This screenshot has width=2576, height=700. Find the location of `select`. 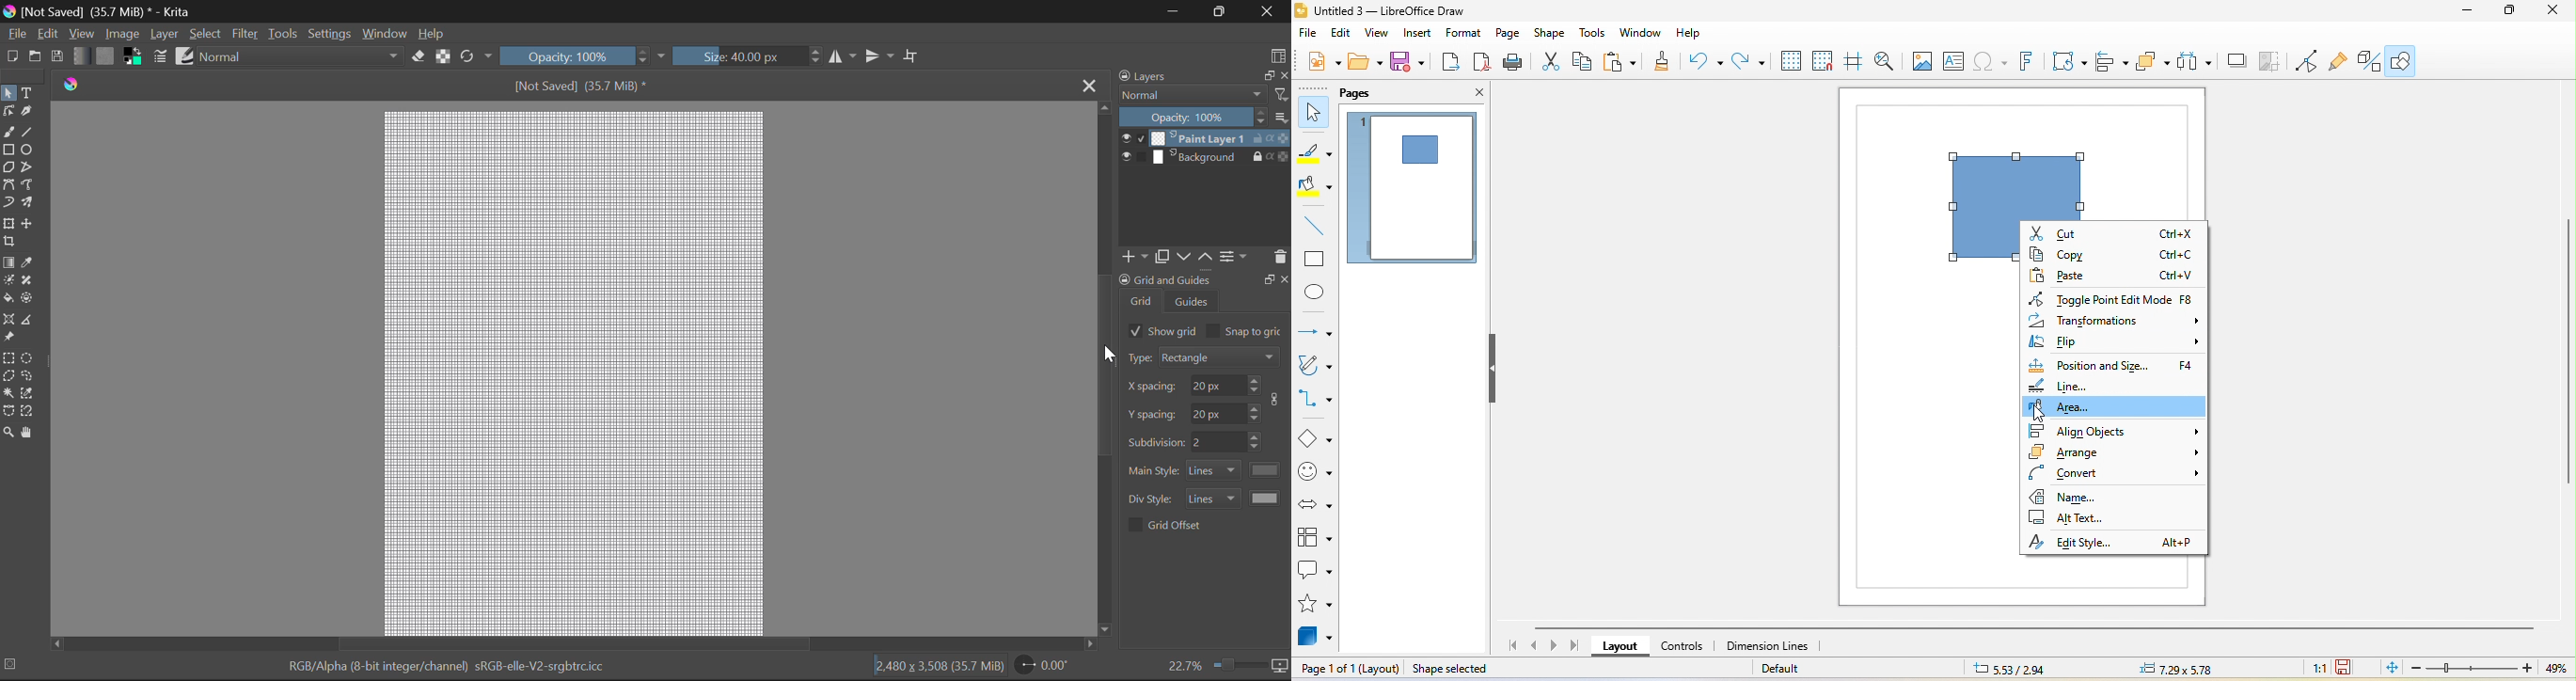

select is located at coordinates (1313, 115).